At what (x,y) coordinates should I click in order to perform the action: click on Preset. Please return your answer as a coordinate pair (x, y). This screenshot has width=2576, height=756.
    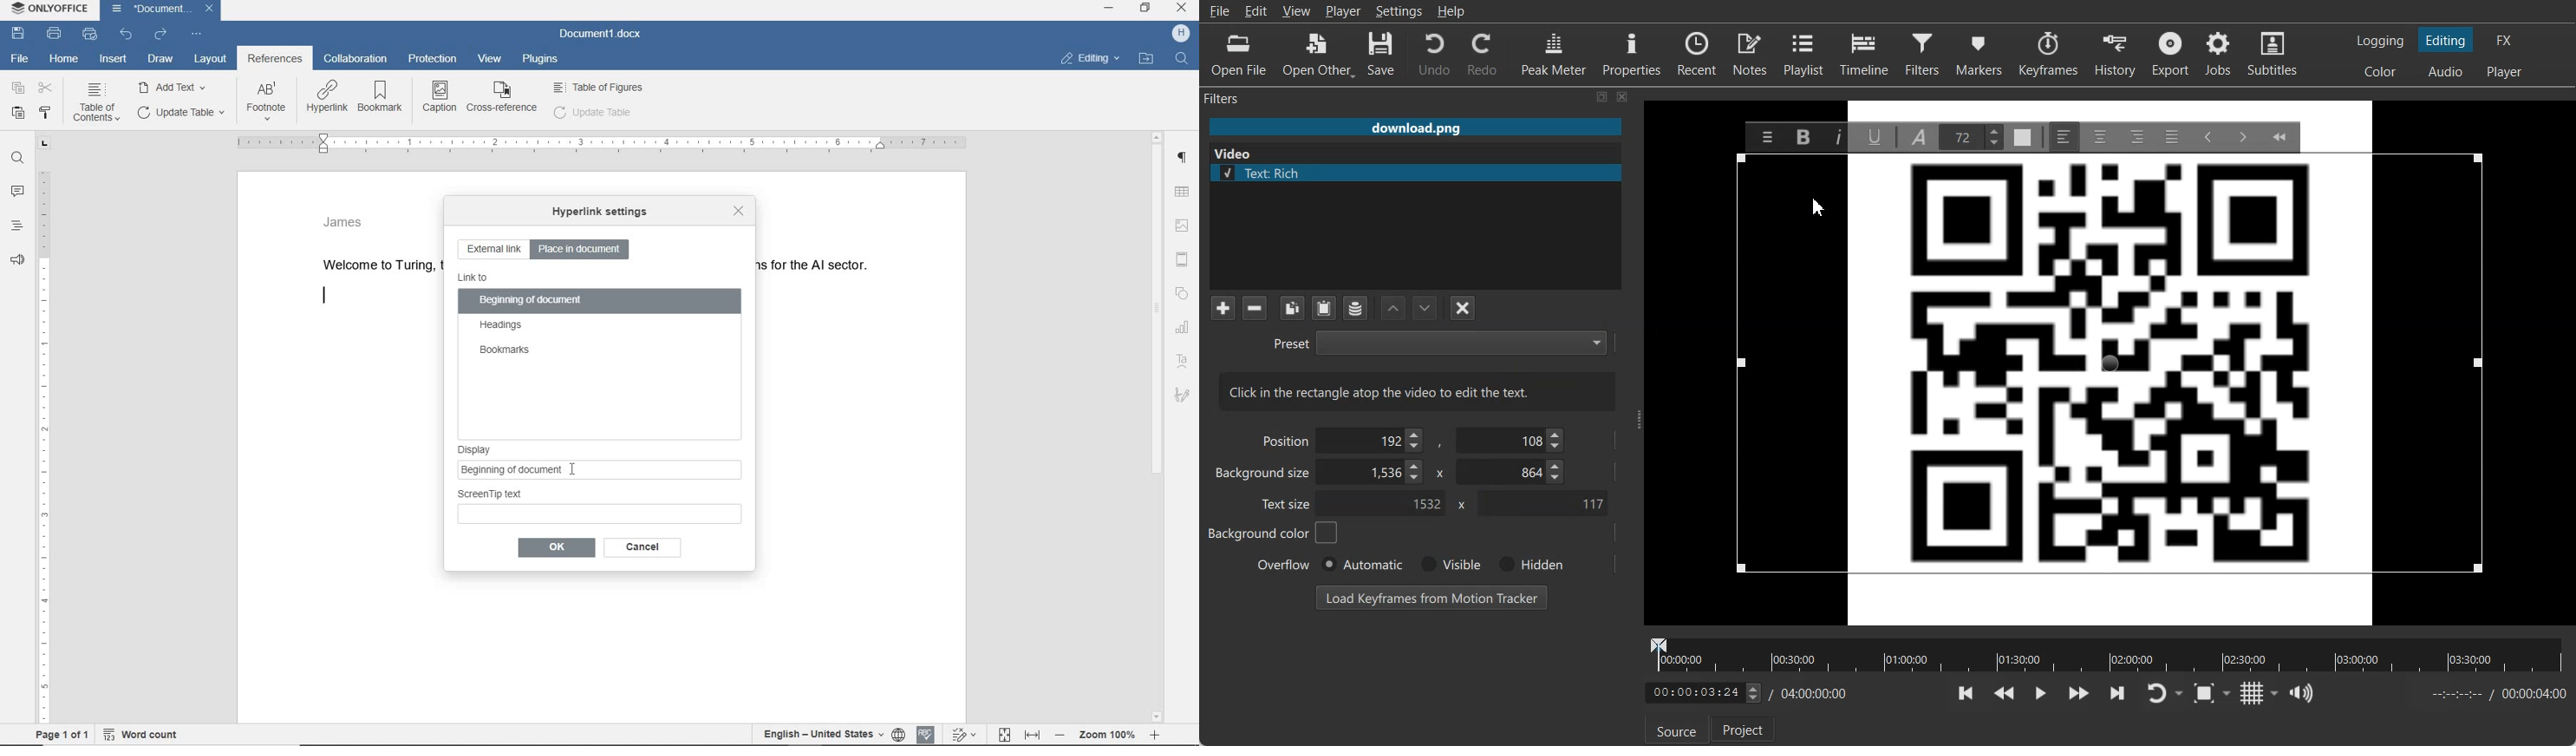
    Looking at the image, I should click on (1439, 342).